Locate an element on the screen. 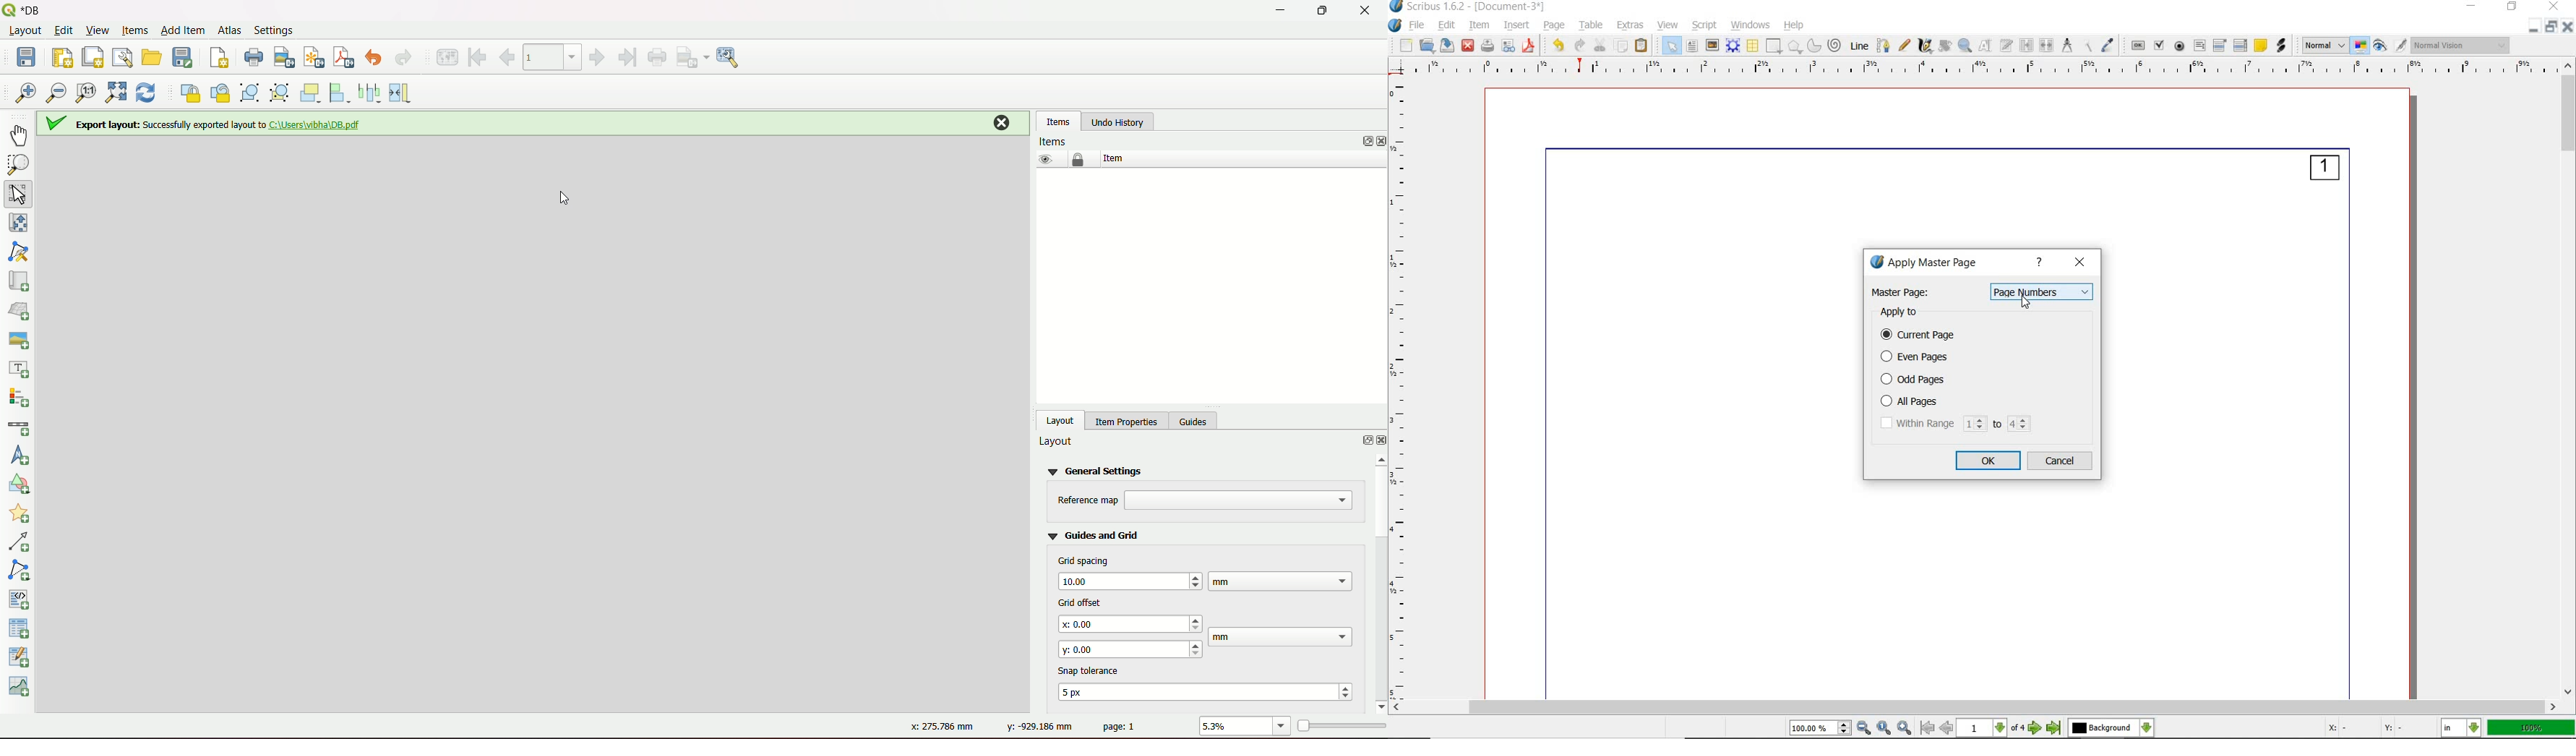 The image size is (2576, 756). preview mode is located at coordinates (2392, 45).